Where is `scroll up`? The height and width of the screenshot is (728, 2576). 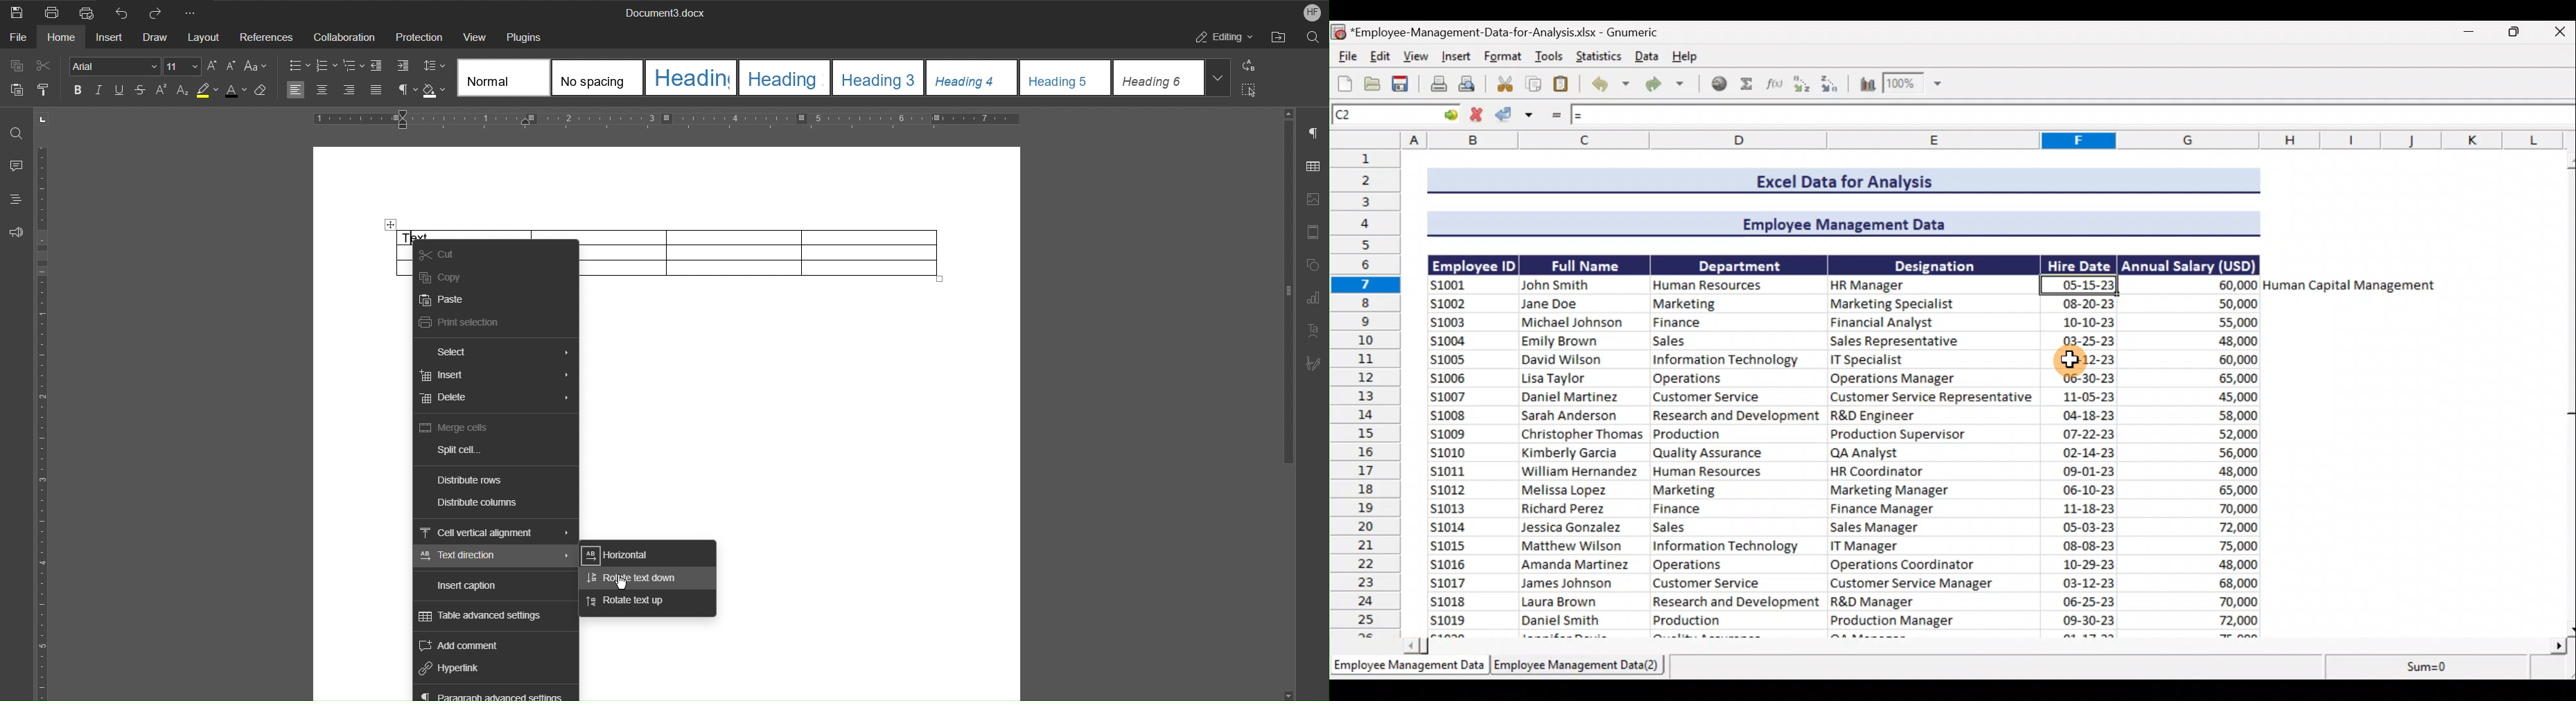 scroll up is located at coordinates (1288, 114).